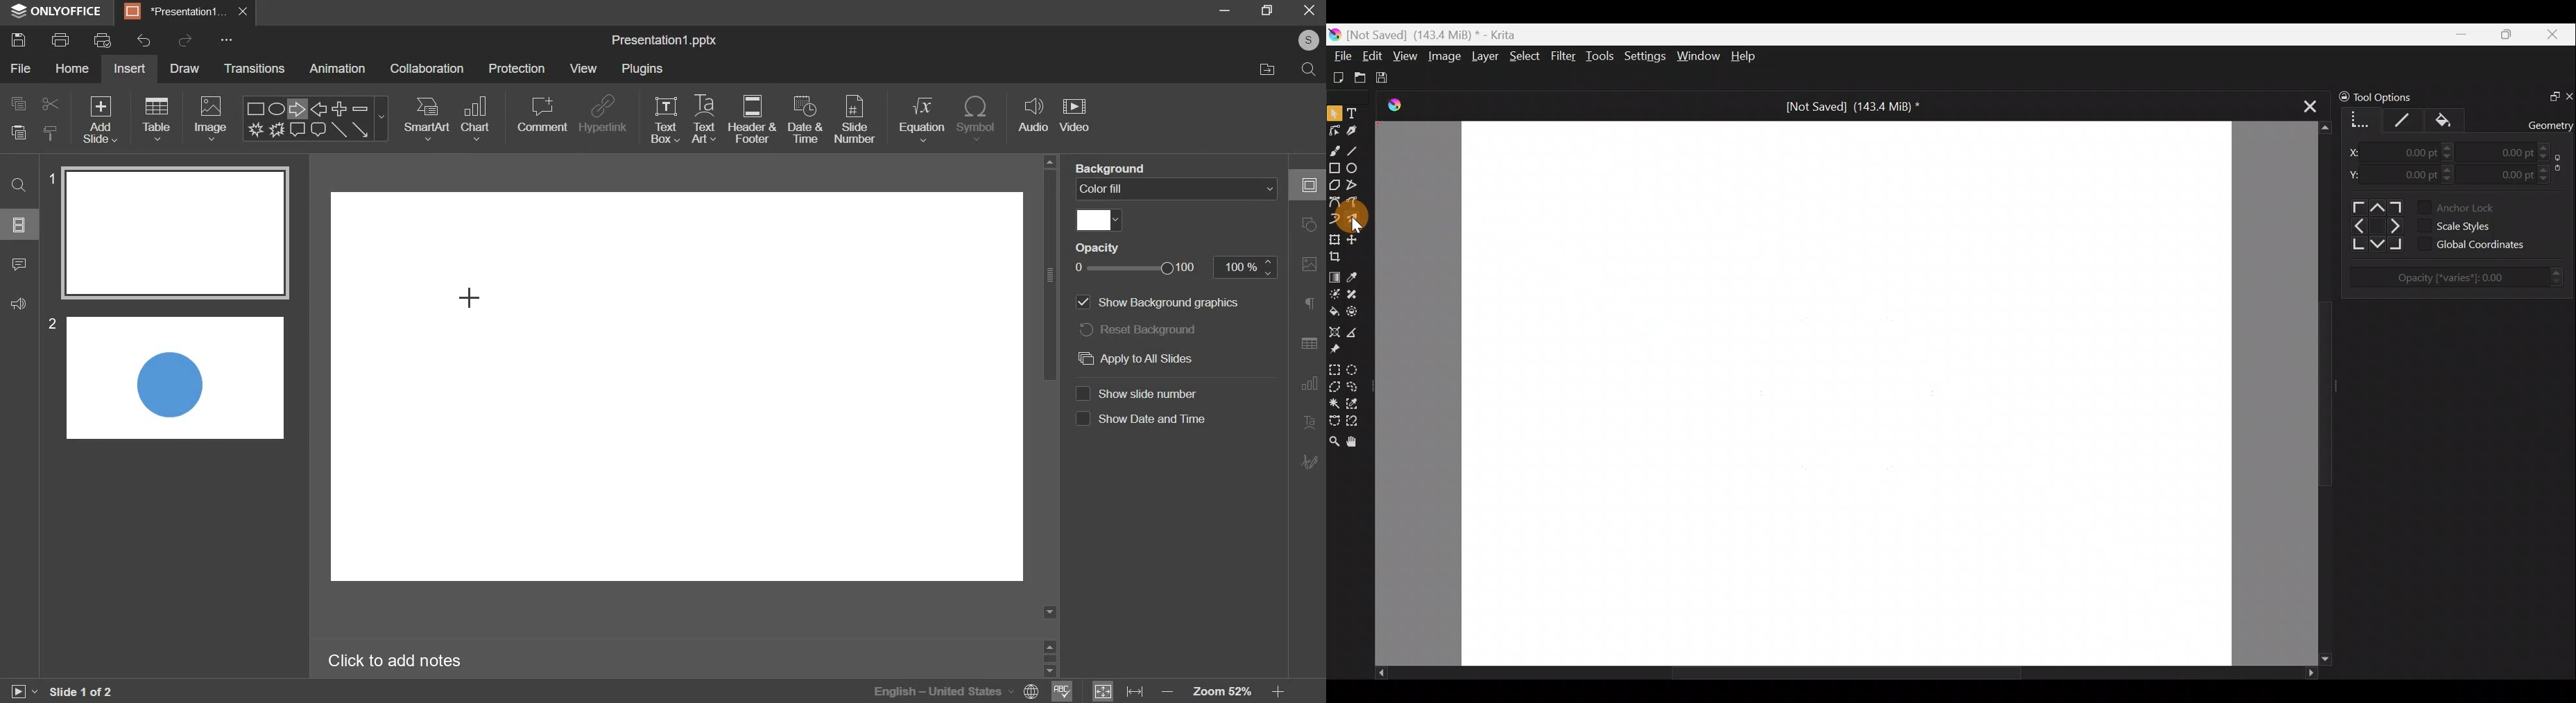  What do you see at coordinates (19, 263) in the screenshot?
I see `comment` at bounding box center [19, 263].